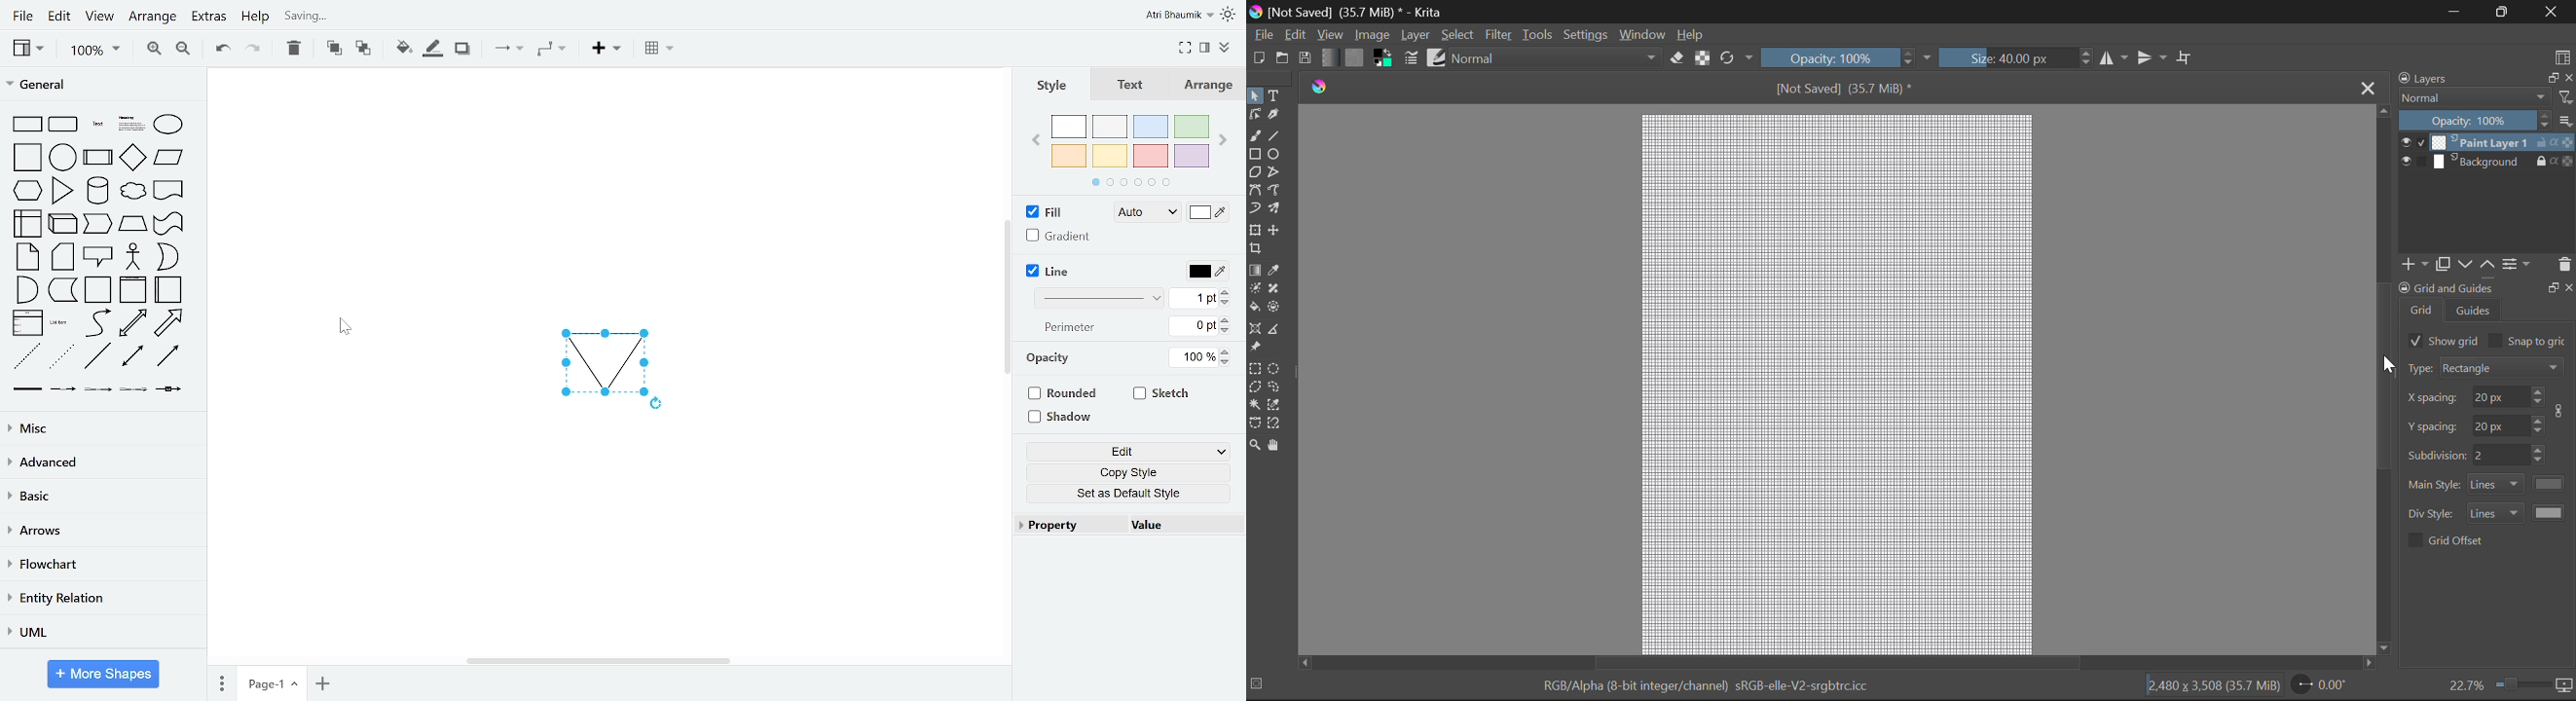  What do you see at coordinates (1050, 358) in the screenshot?
I see `opacity` at bounding box center [1050, 358].